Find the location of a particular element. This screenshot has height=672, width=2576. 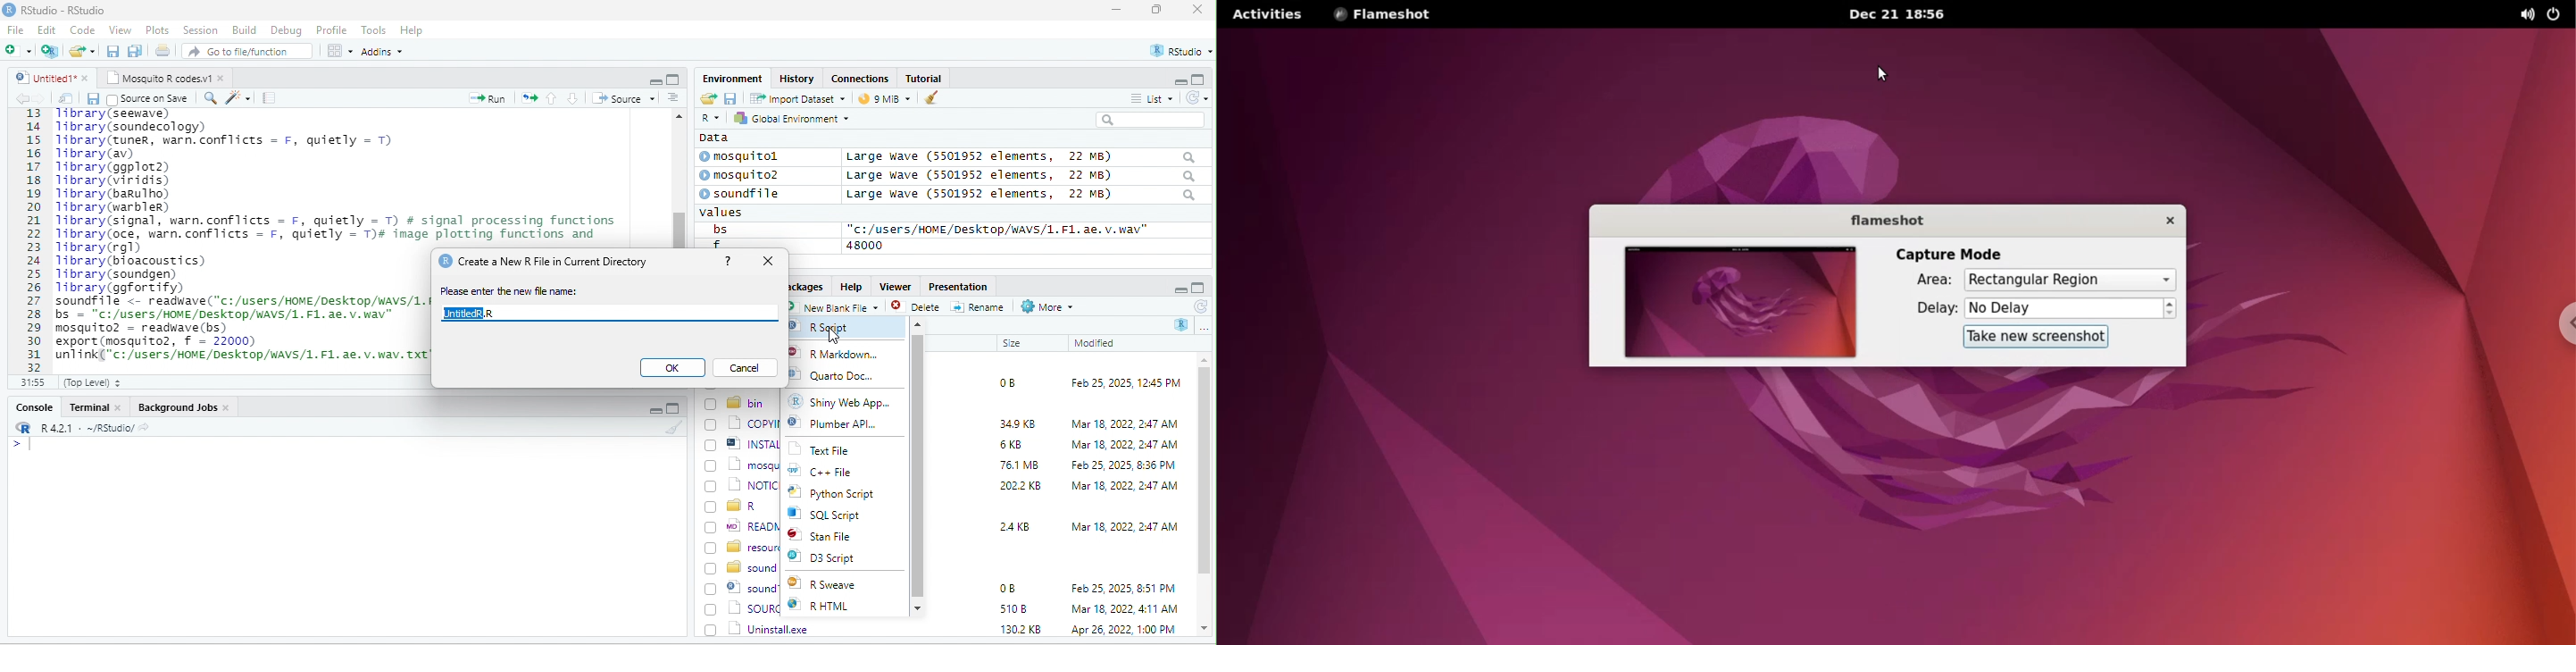

Help is located at coordinates (413, 31).